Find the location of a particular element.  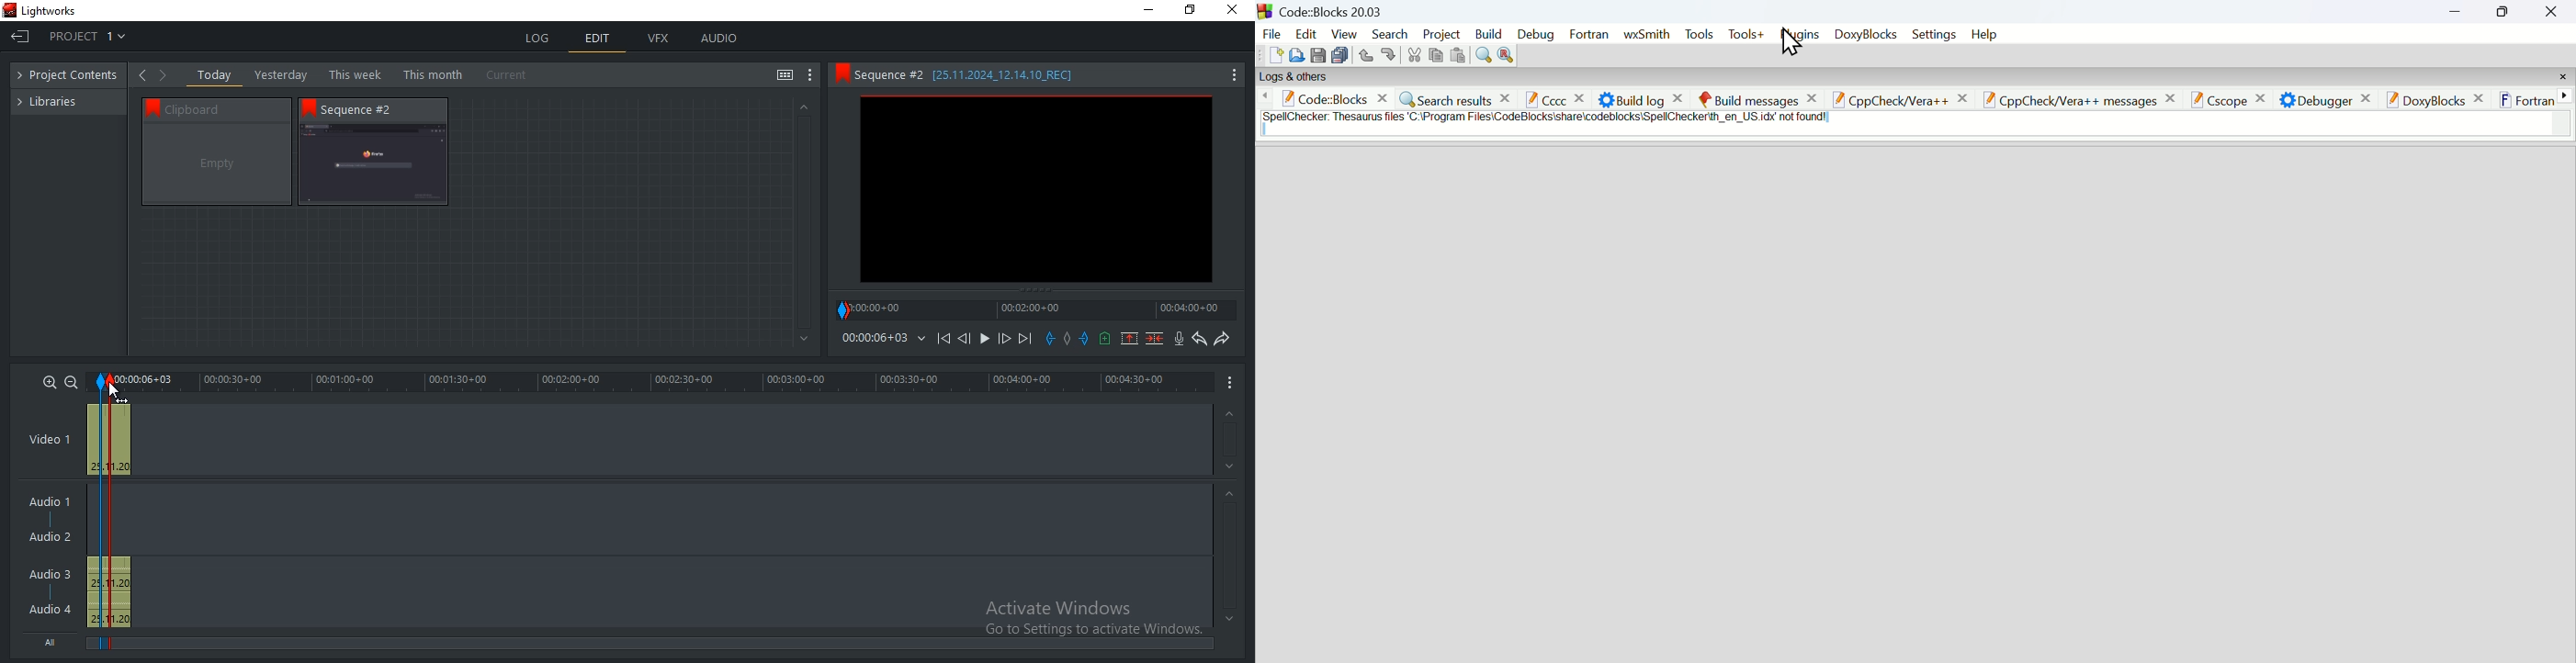

audio is located at coordinates (718, 38).